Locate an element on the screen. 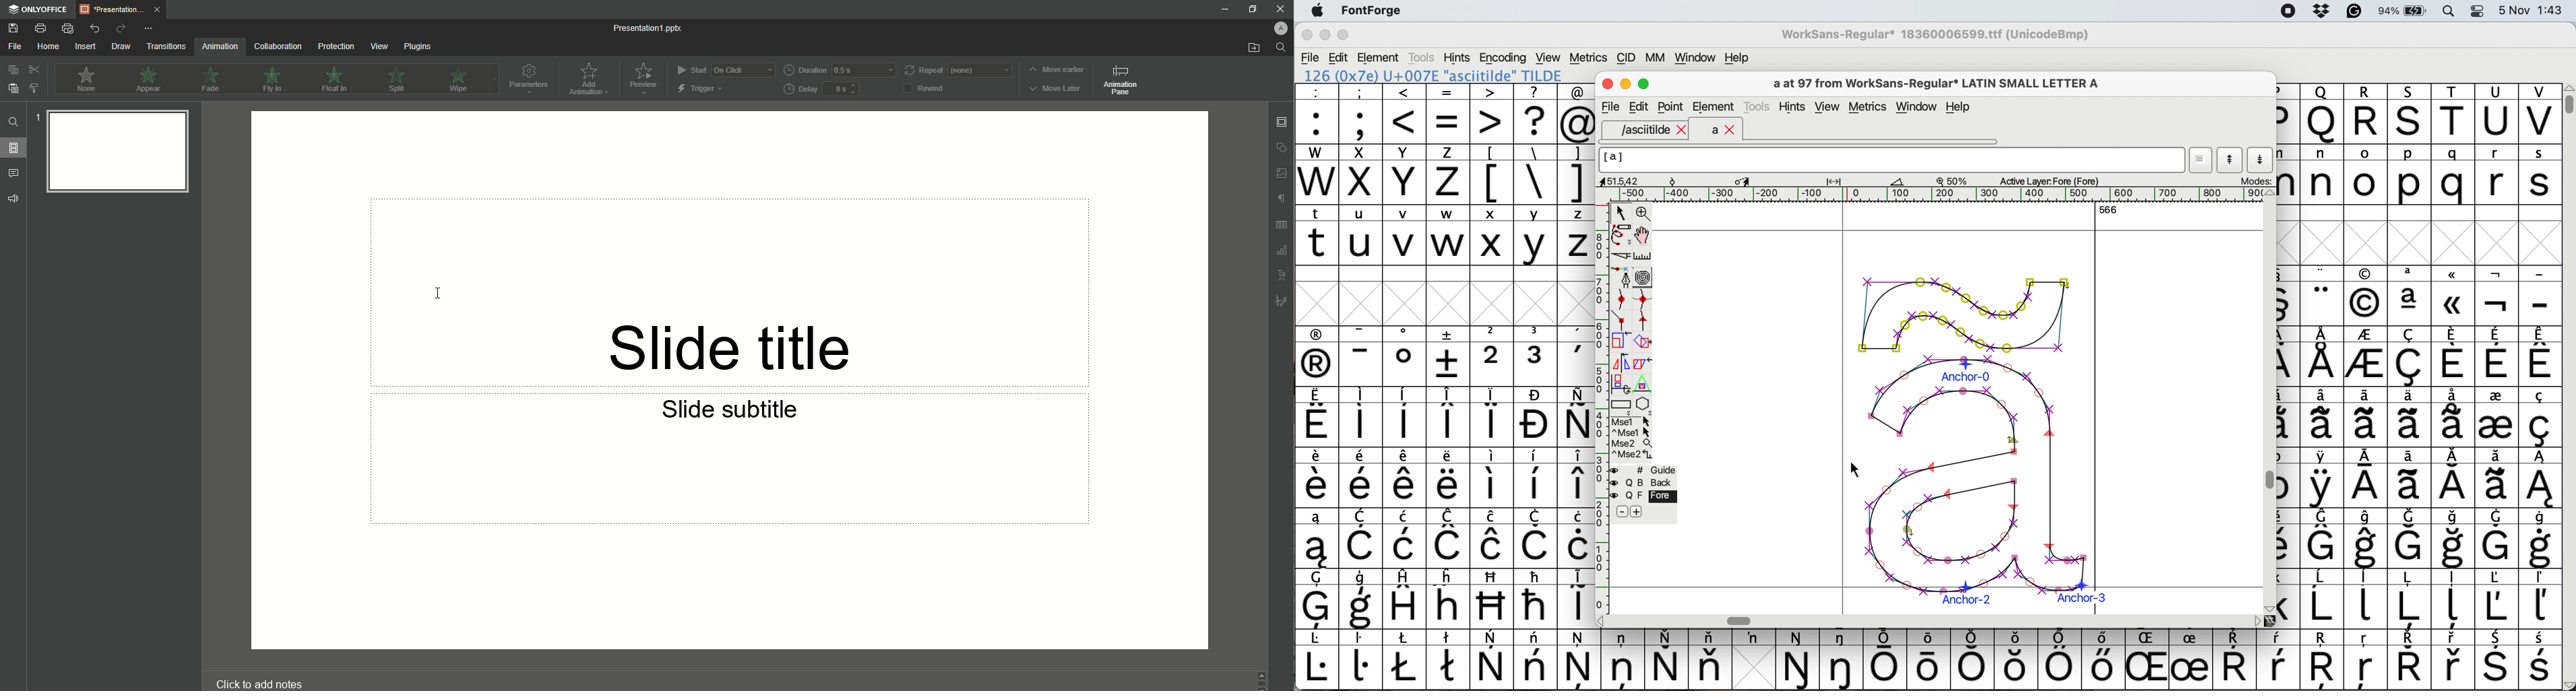 The width and height of the screenshot is (2576, 700). encoding is located at coordinates (1504, 58).